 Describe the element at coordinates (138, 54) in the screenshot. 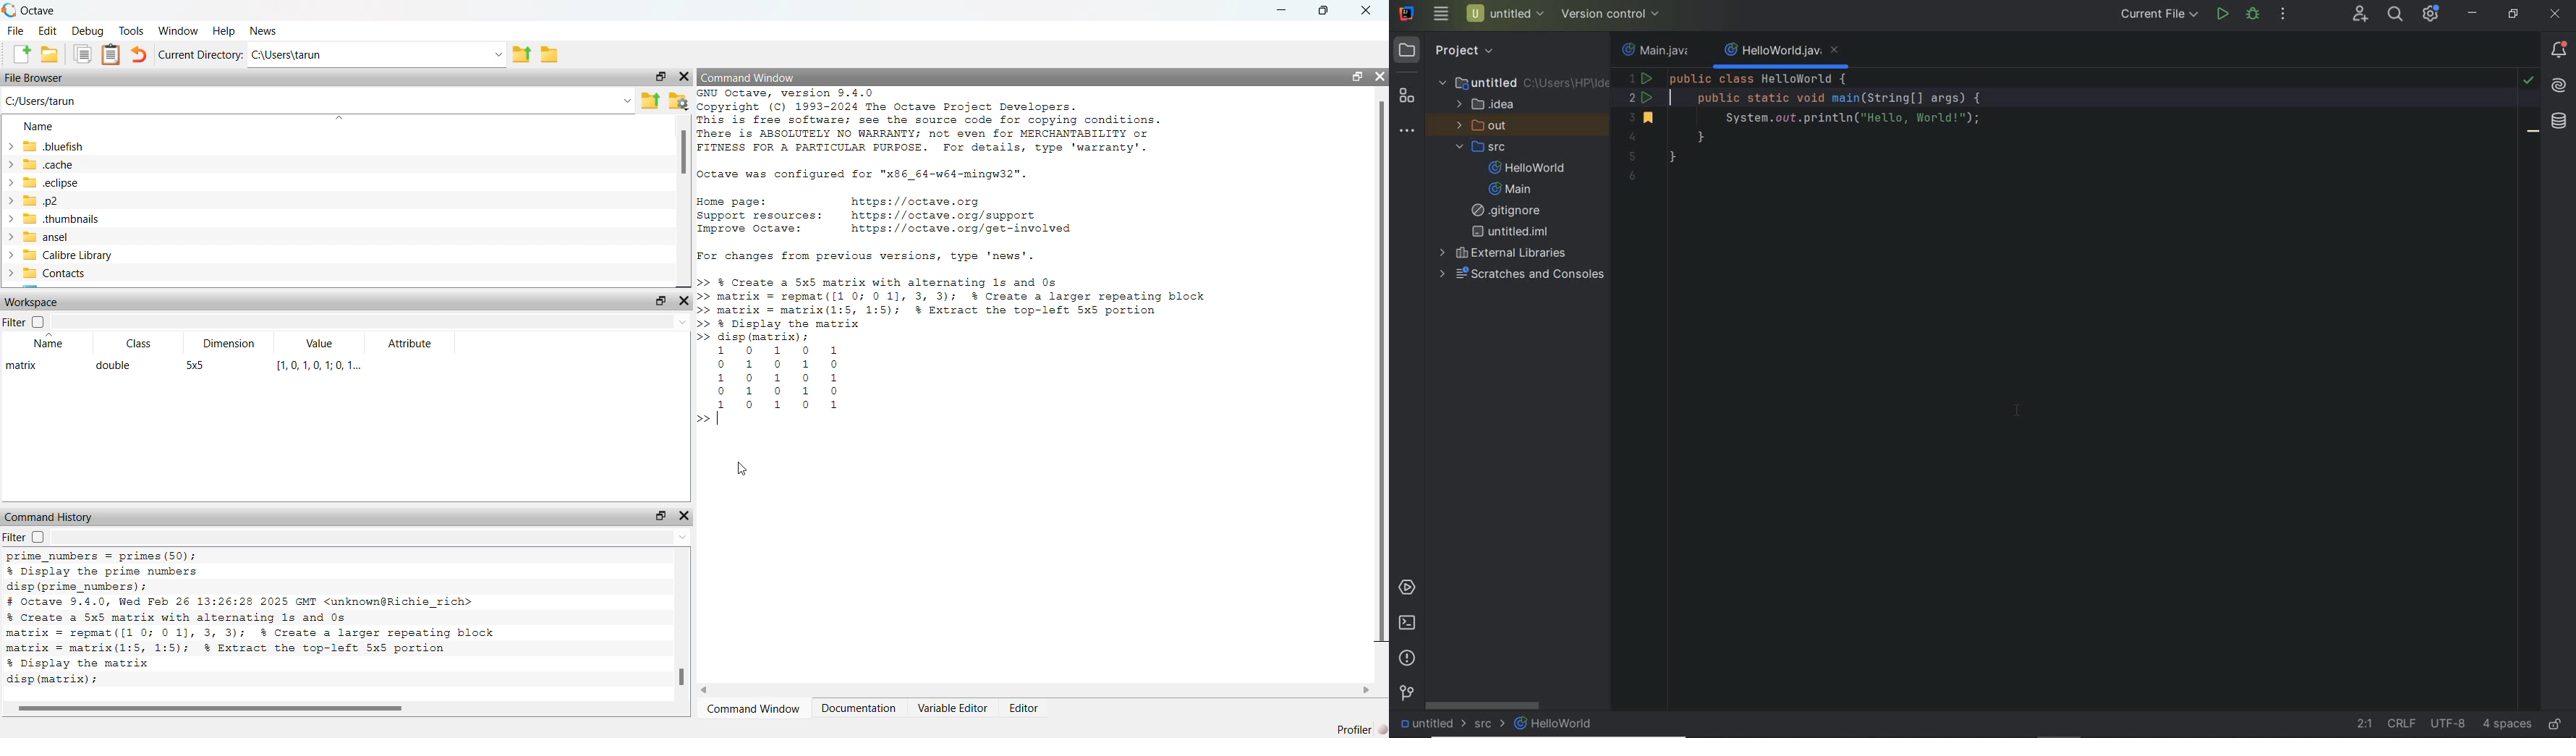

I see `undo` at that location.